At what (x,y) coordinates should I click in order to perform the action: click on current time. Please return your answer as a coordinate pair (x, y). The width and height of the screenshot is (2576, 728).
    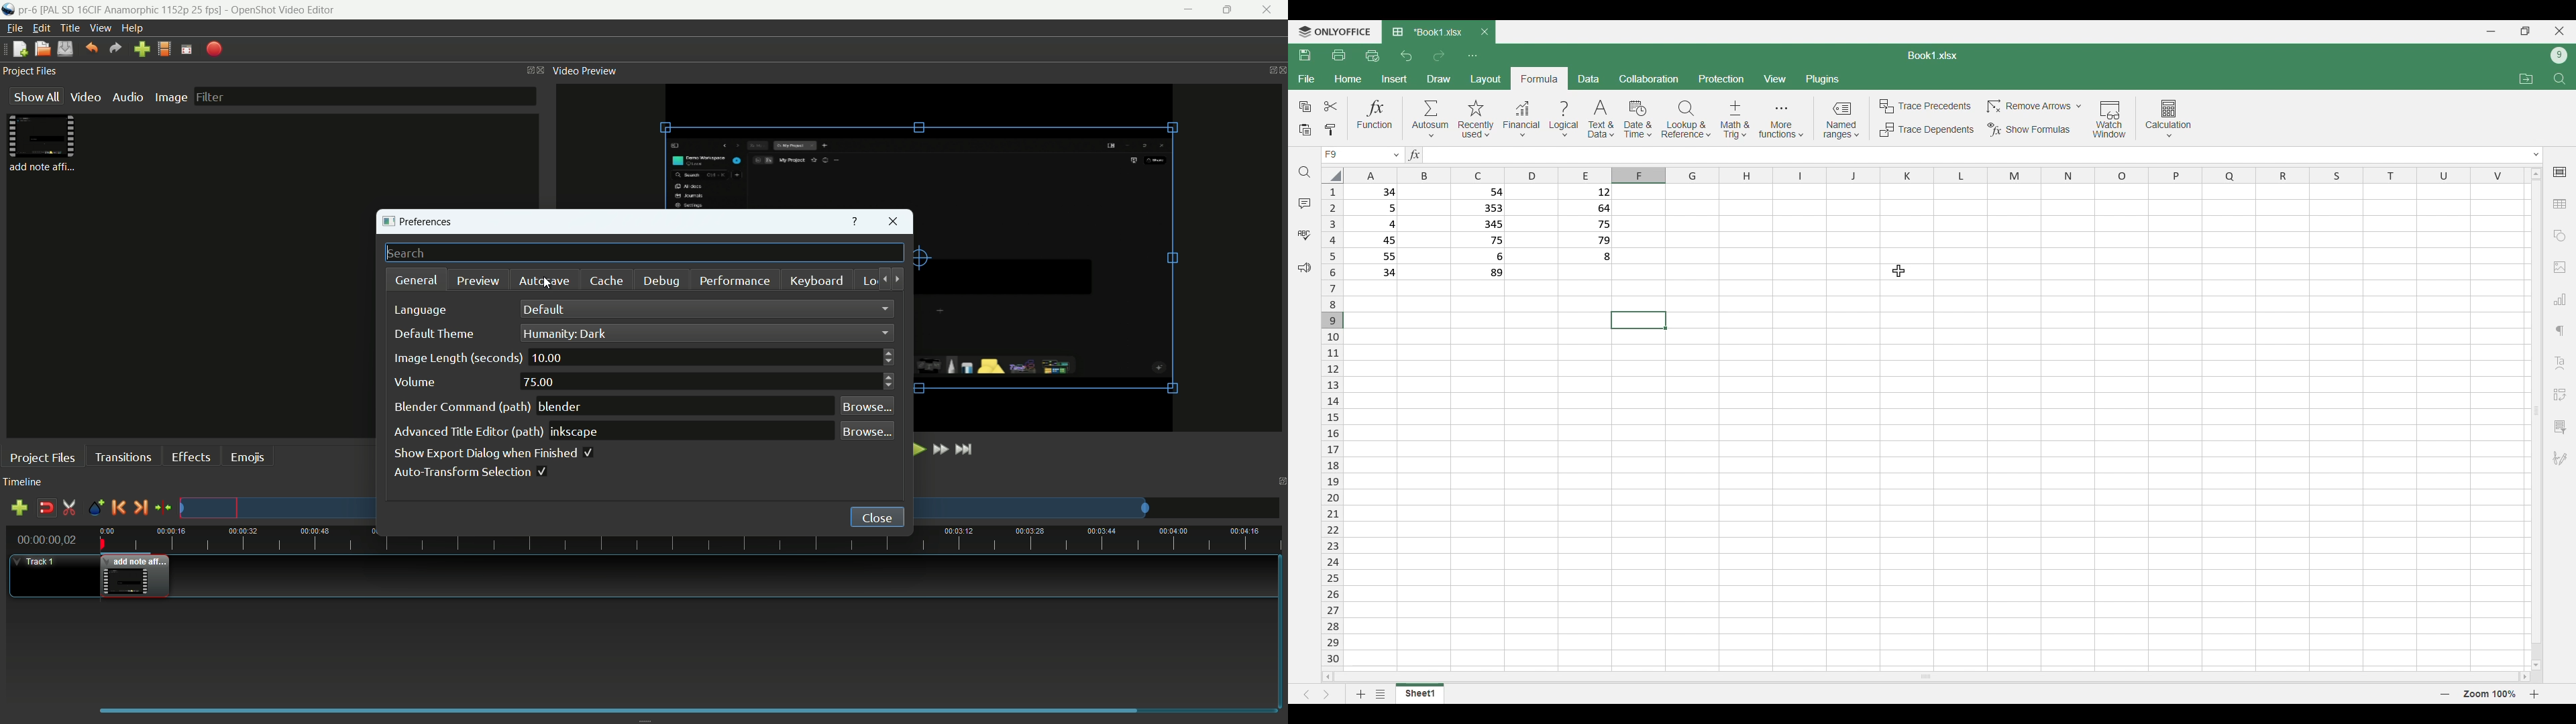
    Looking at the image, I should click on (48, 539).